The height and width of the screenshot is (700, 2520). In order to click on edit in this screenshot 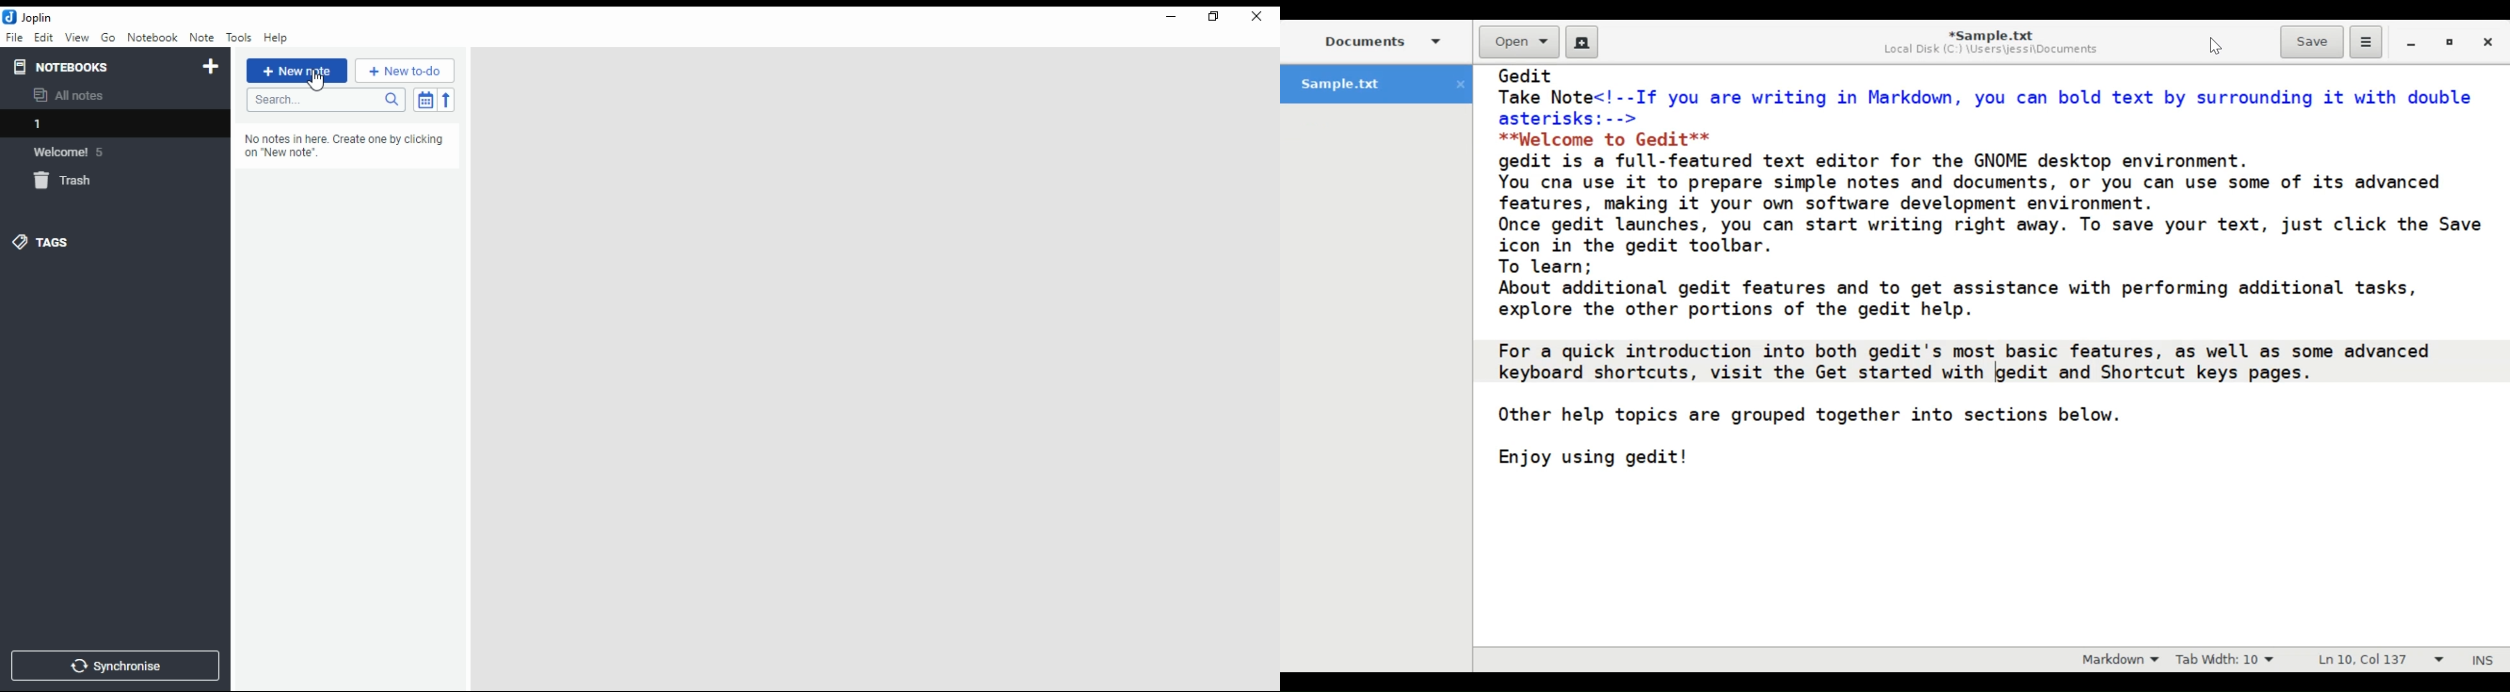, I will do `click(44, 37)`.